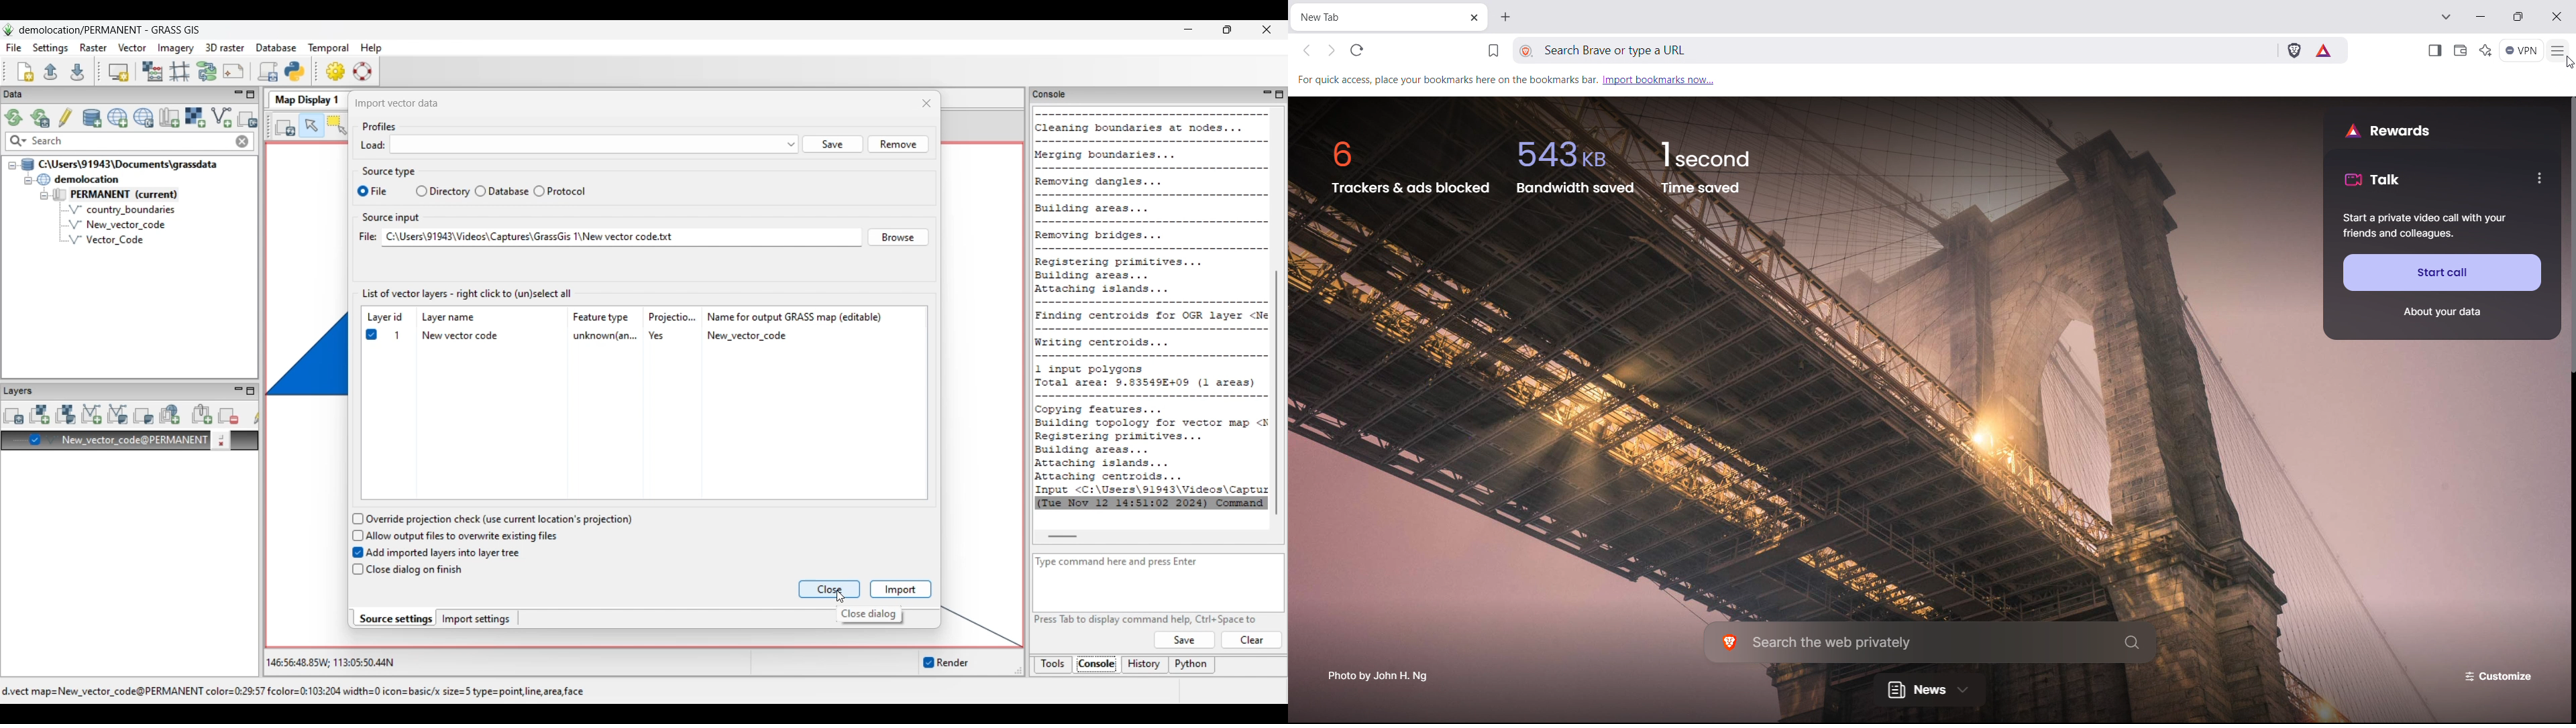 The width and height of the screenshot is (2576, 728). I want to click on search the web privately, so click(1929, 642).